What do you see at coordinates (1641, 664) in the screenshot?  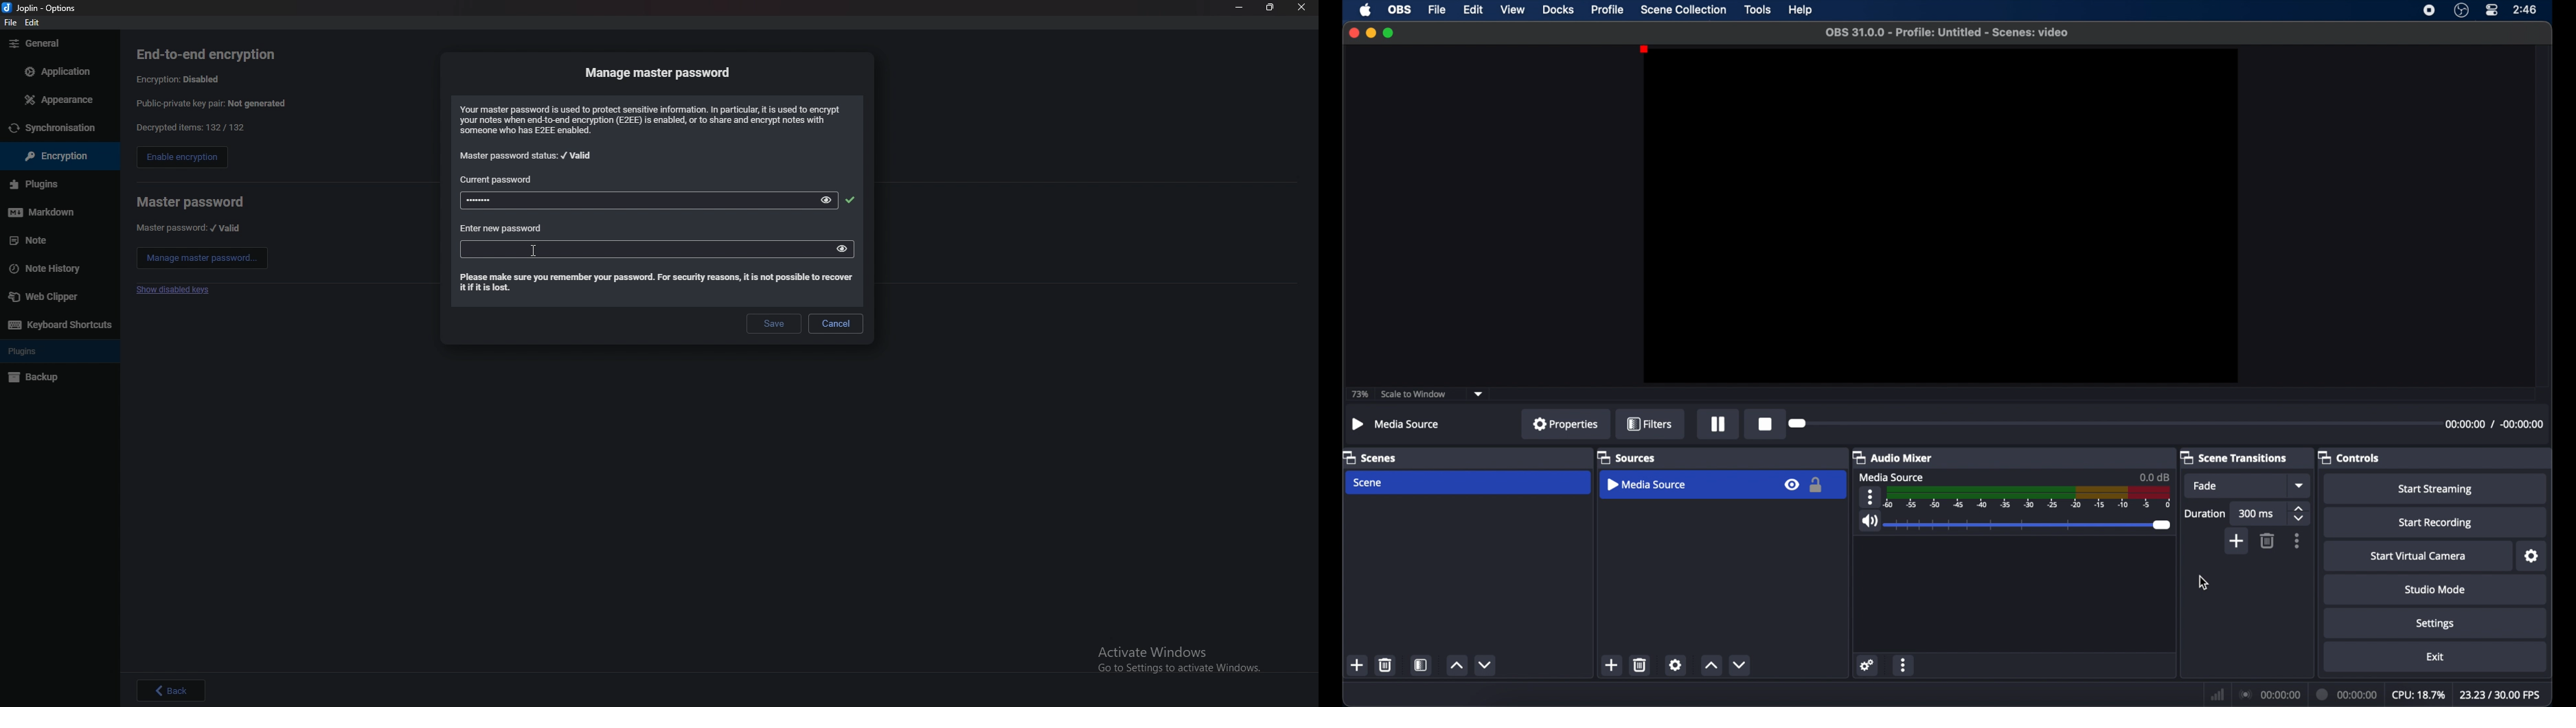 I see `delete` at bounding box center [1641, 664].